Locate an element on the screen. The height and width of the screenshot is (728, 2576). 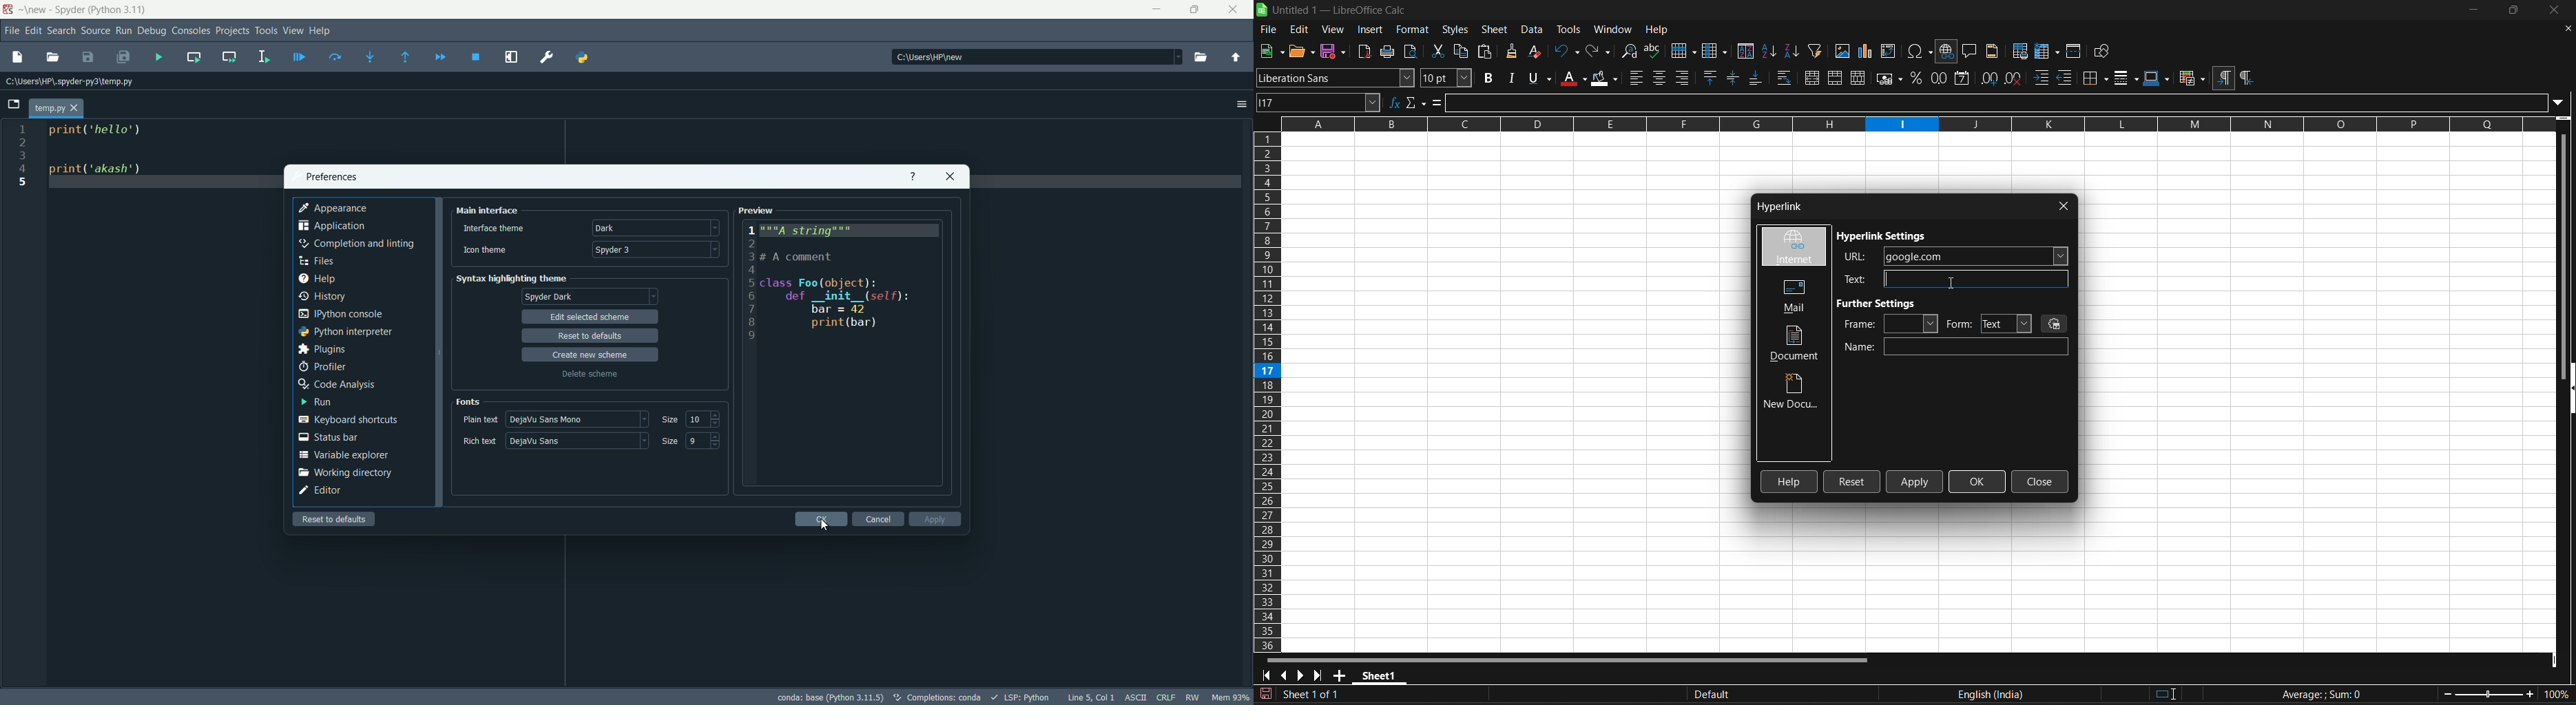
font color is located at coordinates (1573, 78).